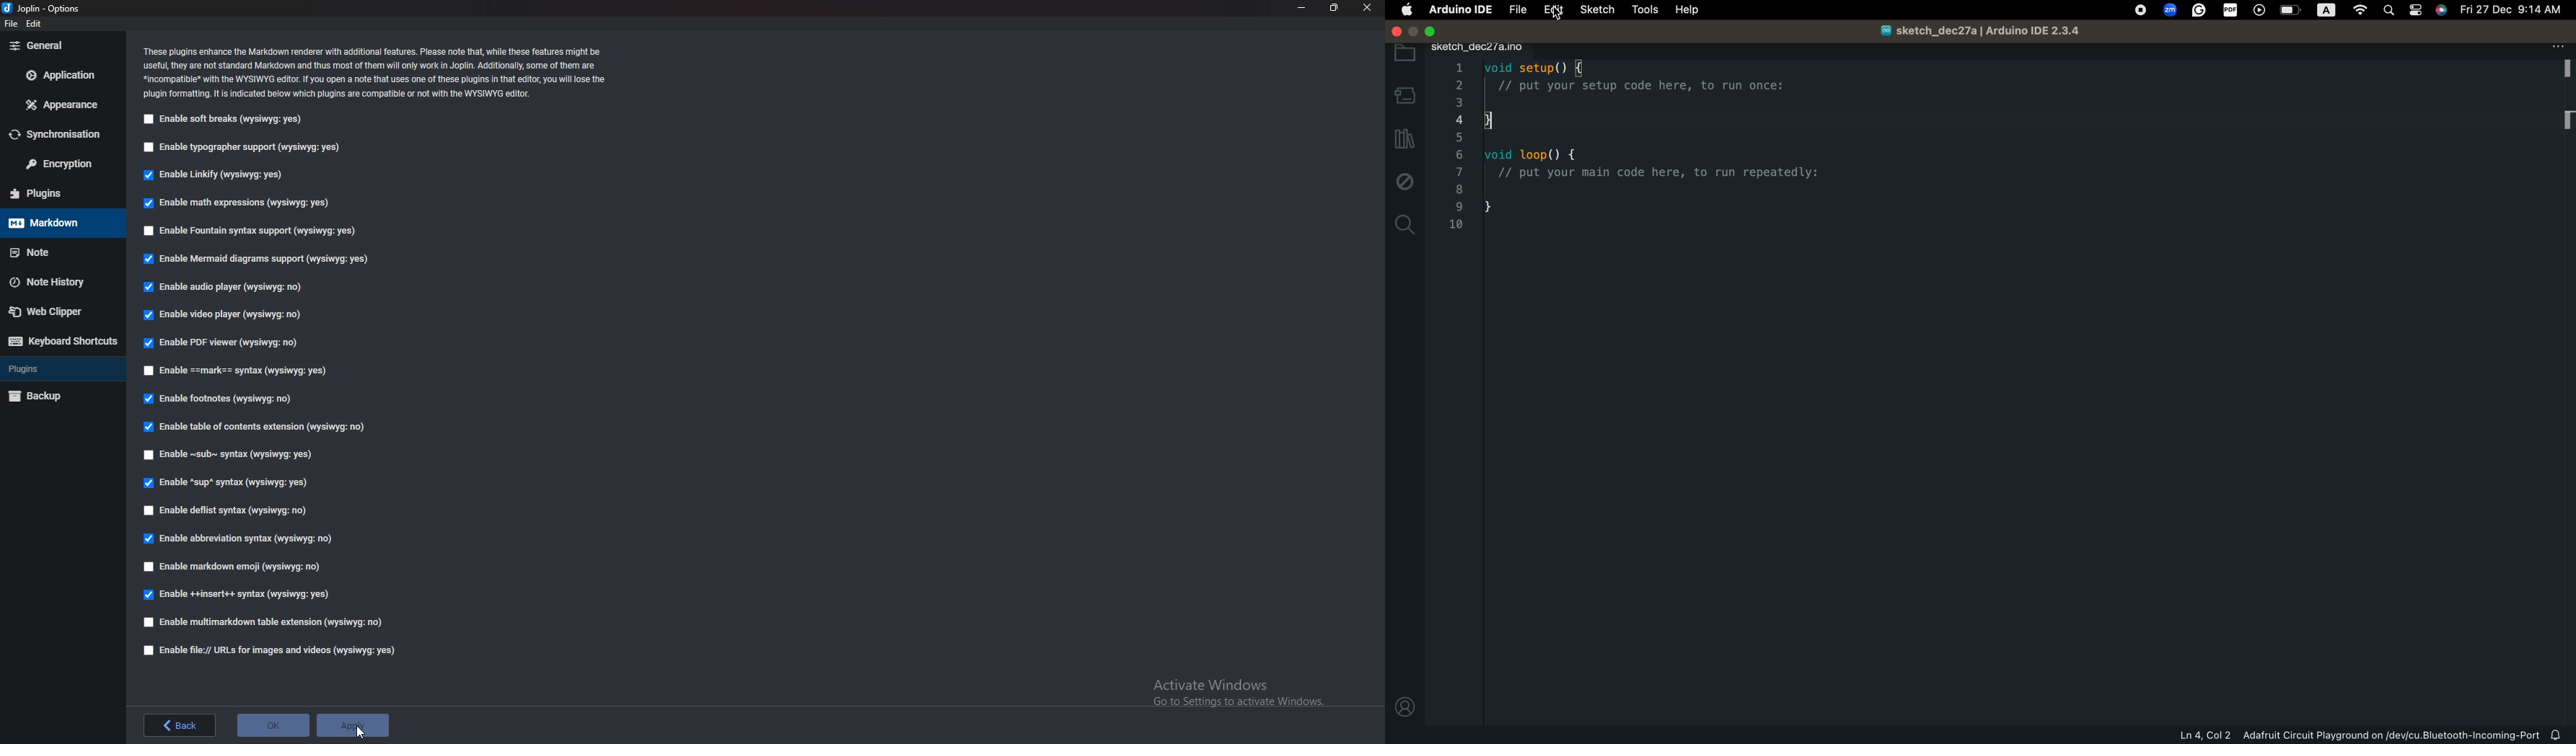 The image size is (2576, 756). What do you see at coordinates (274, 724) in the screenshot?
I see `ok` at bounding box center [274, 724].